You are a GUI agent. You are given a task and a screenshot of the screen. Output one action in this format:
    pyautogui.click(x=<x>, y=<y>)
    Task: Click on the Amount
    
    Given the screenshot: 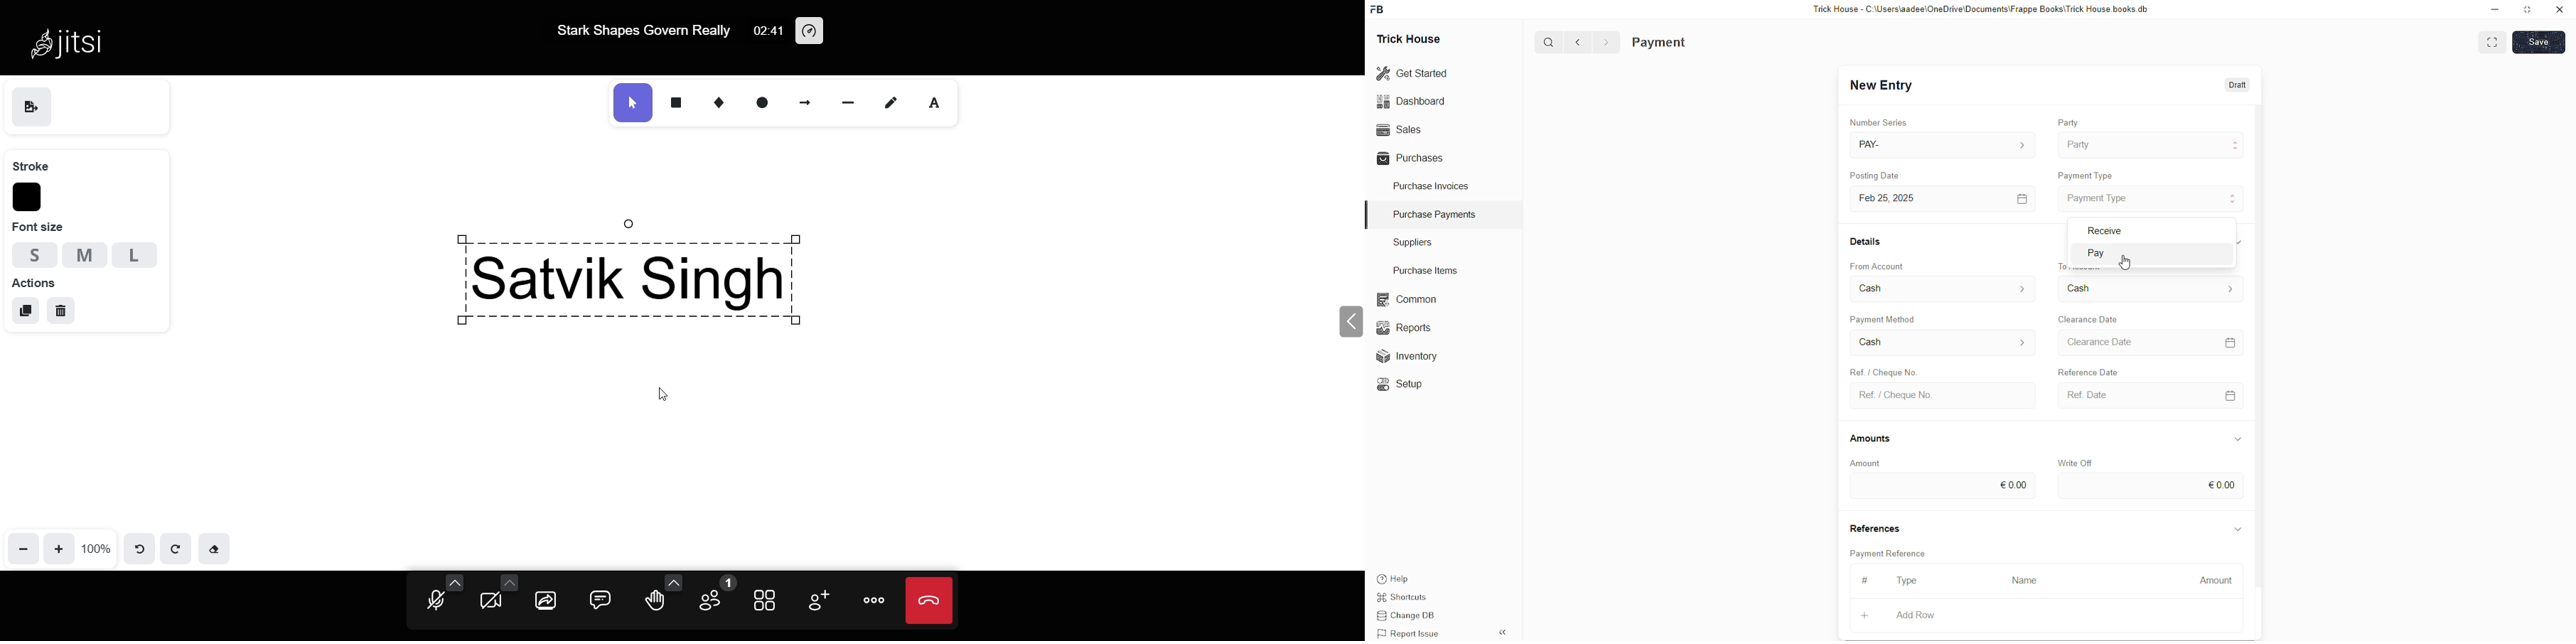 What is the action you would take?
    pyautogui.click(x=2216, y=577)
    